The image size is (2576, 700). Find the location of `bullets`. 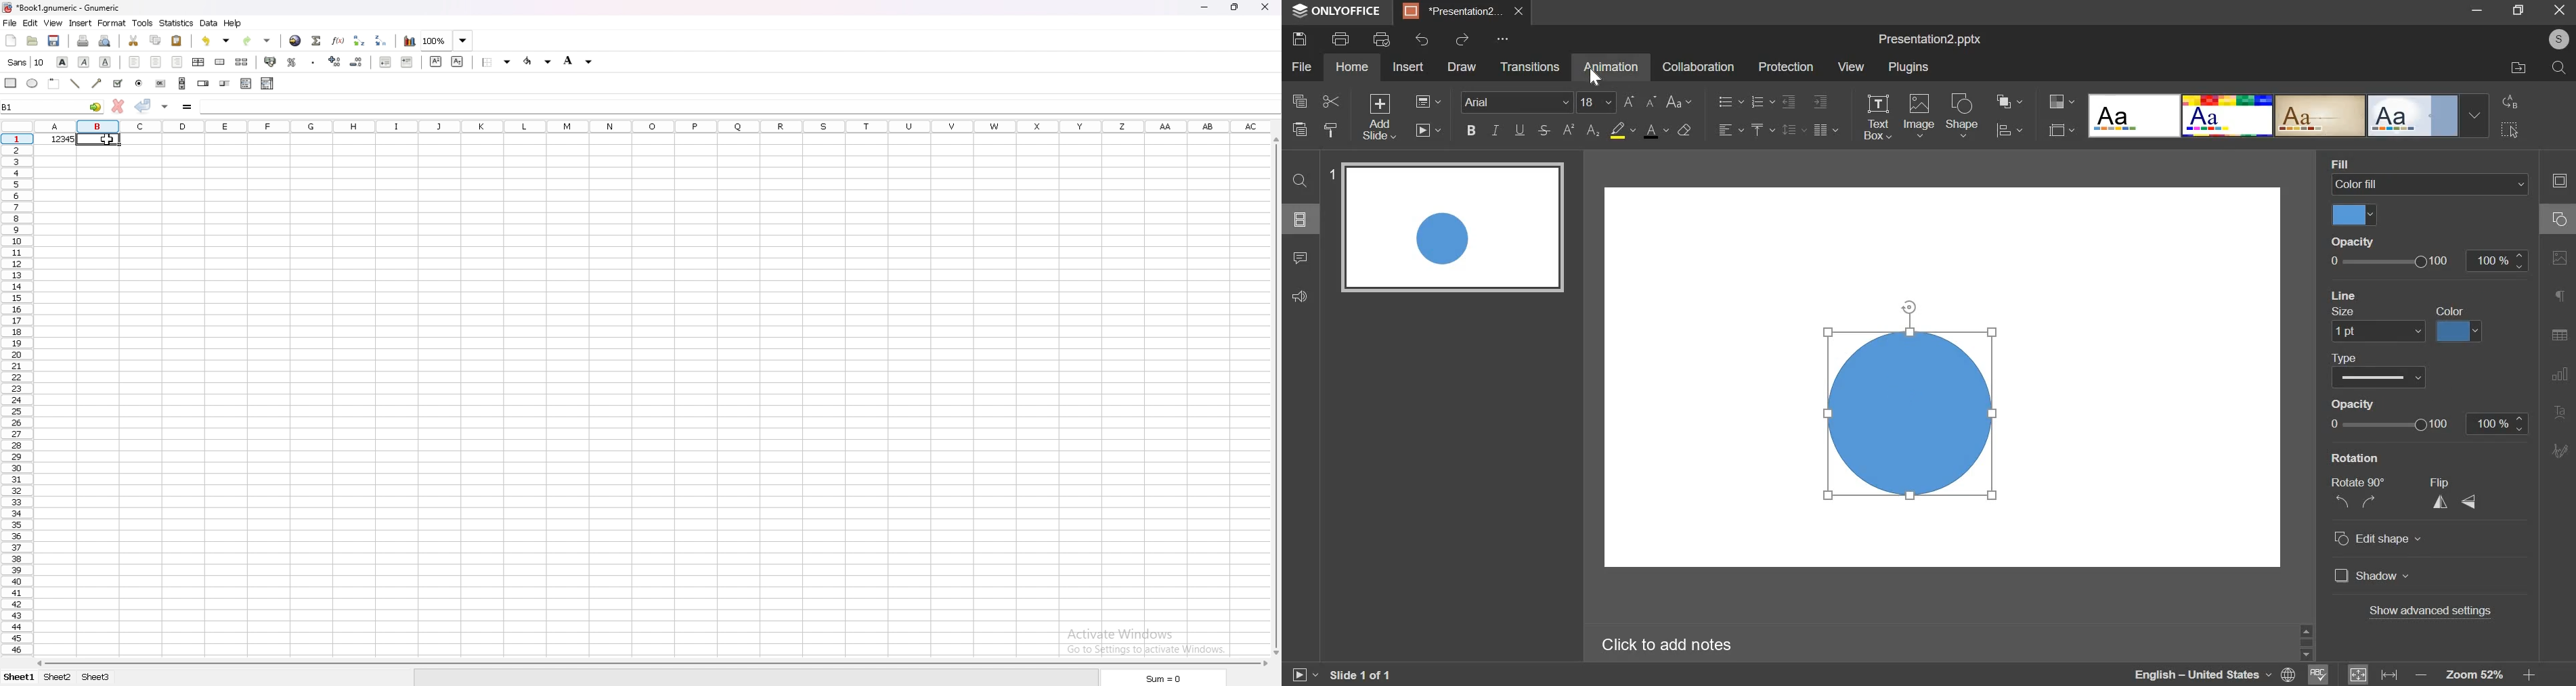

bullets is located at coordinates (1730, 101).